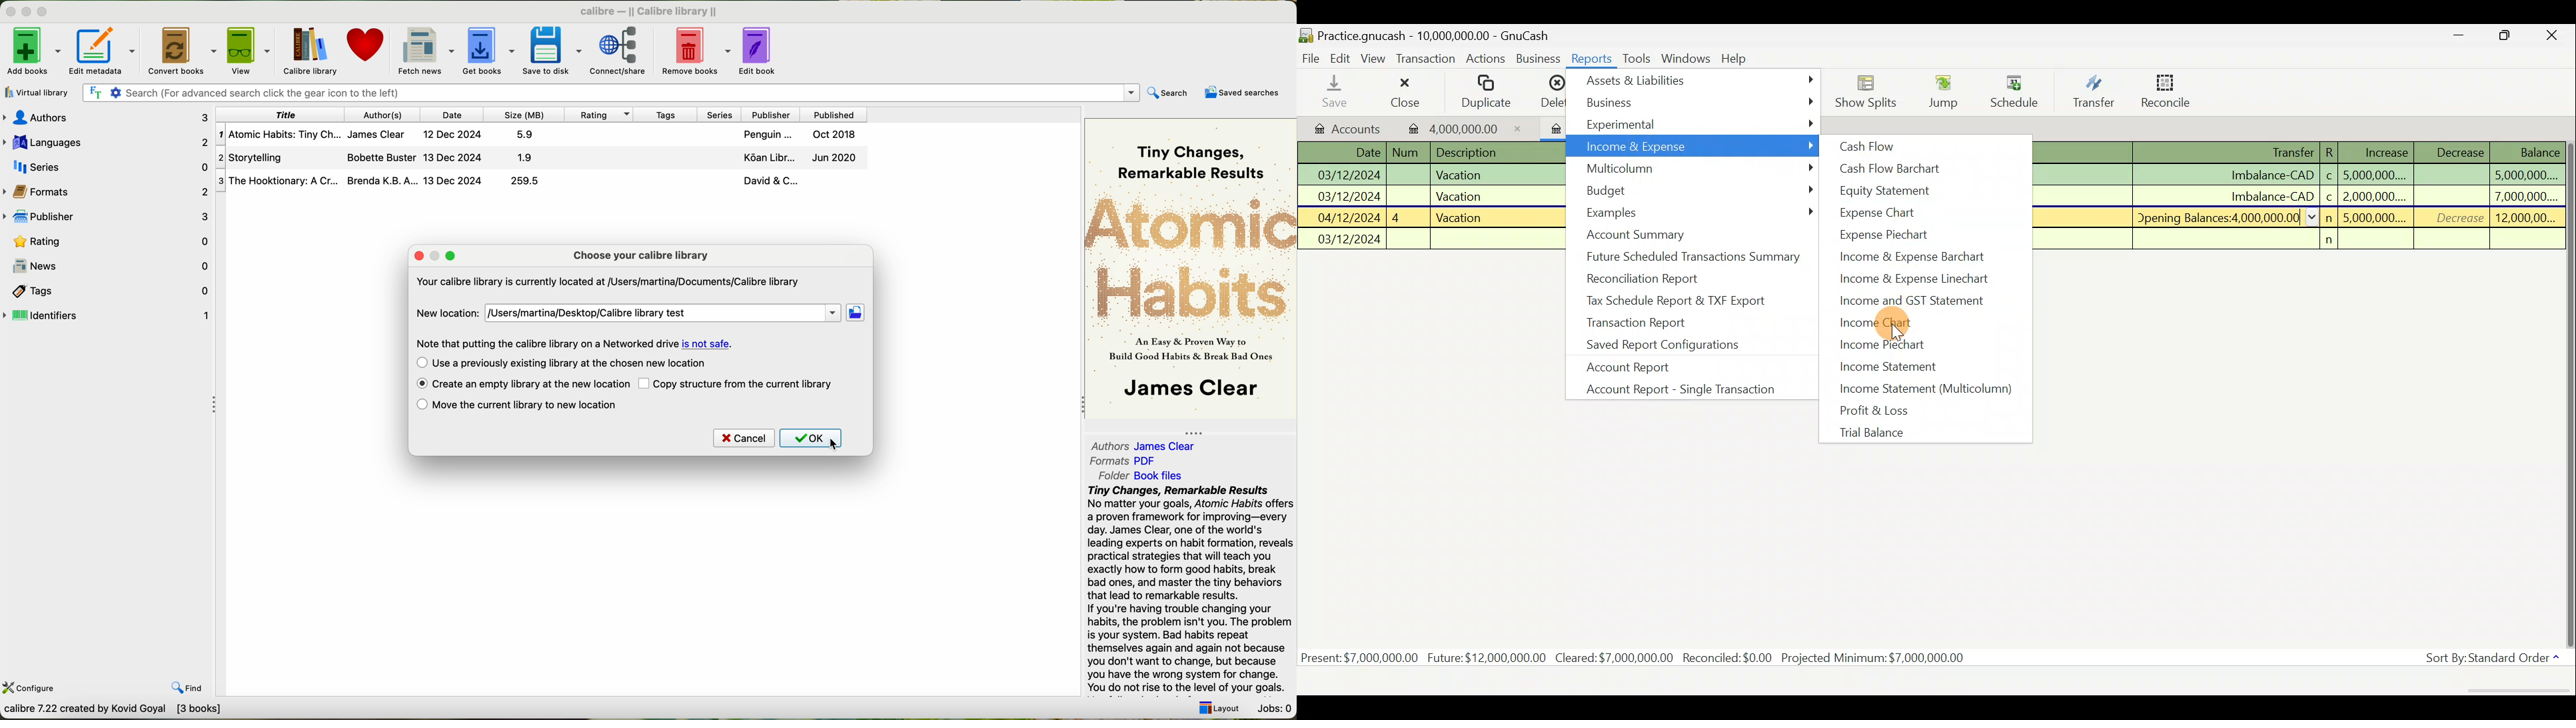  I want to click on Transfer, so click(2091, 93).